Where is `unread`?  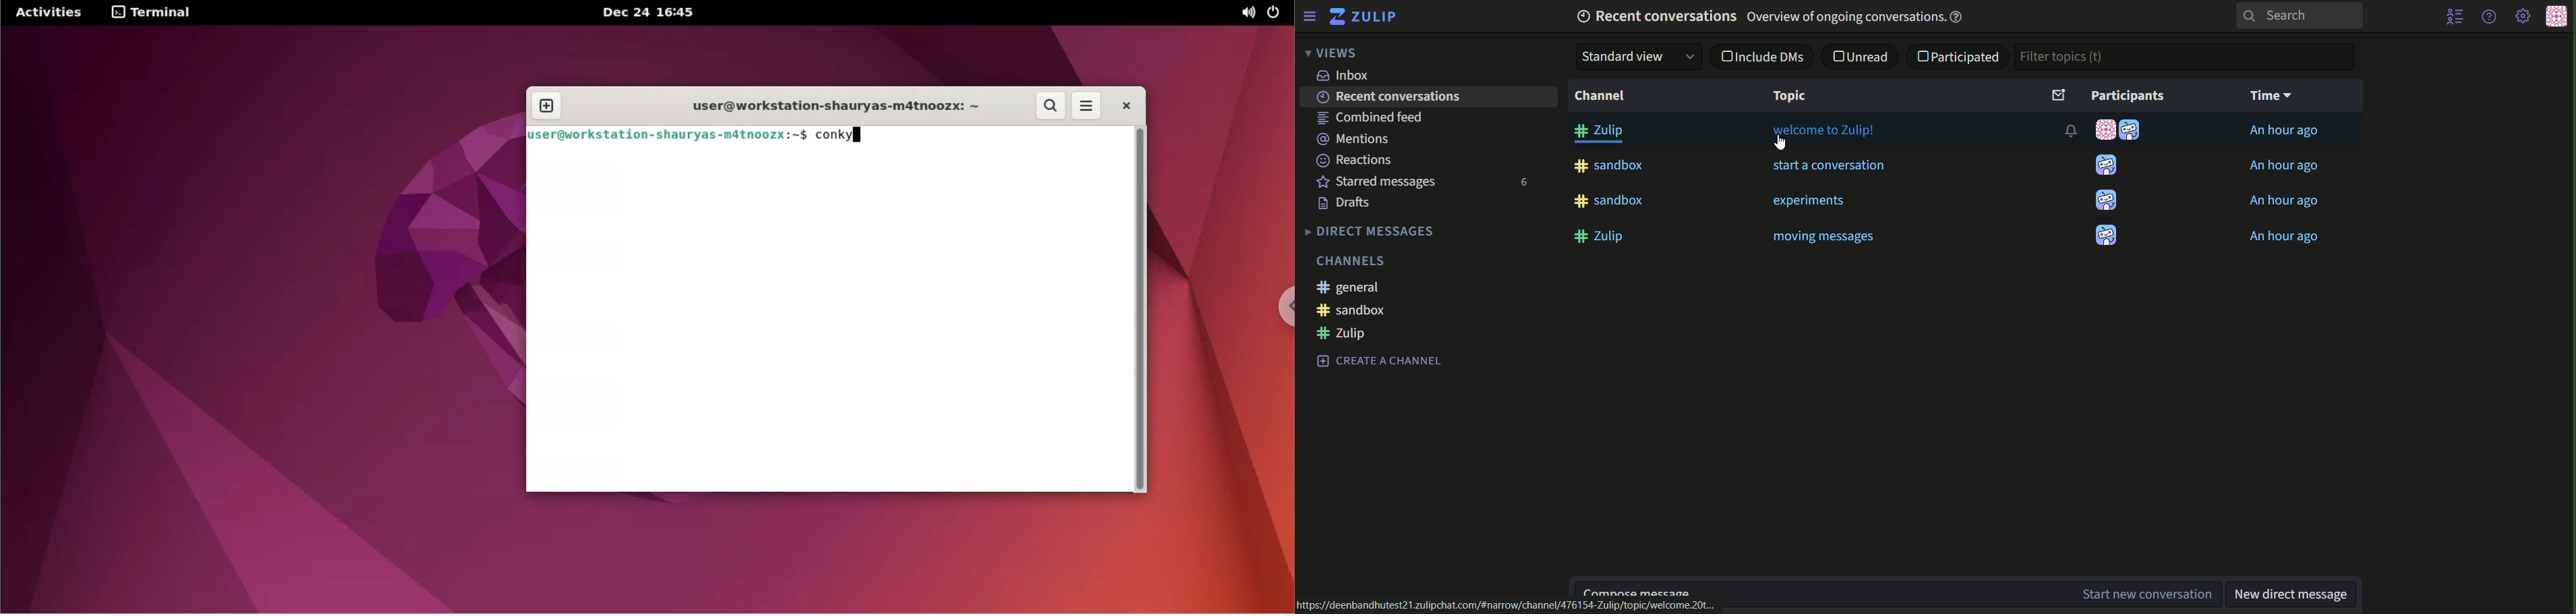 unread is located at coordinates (1871, 55).